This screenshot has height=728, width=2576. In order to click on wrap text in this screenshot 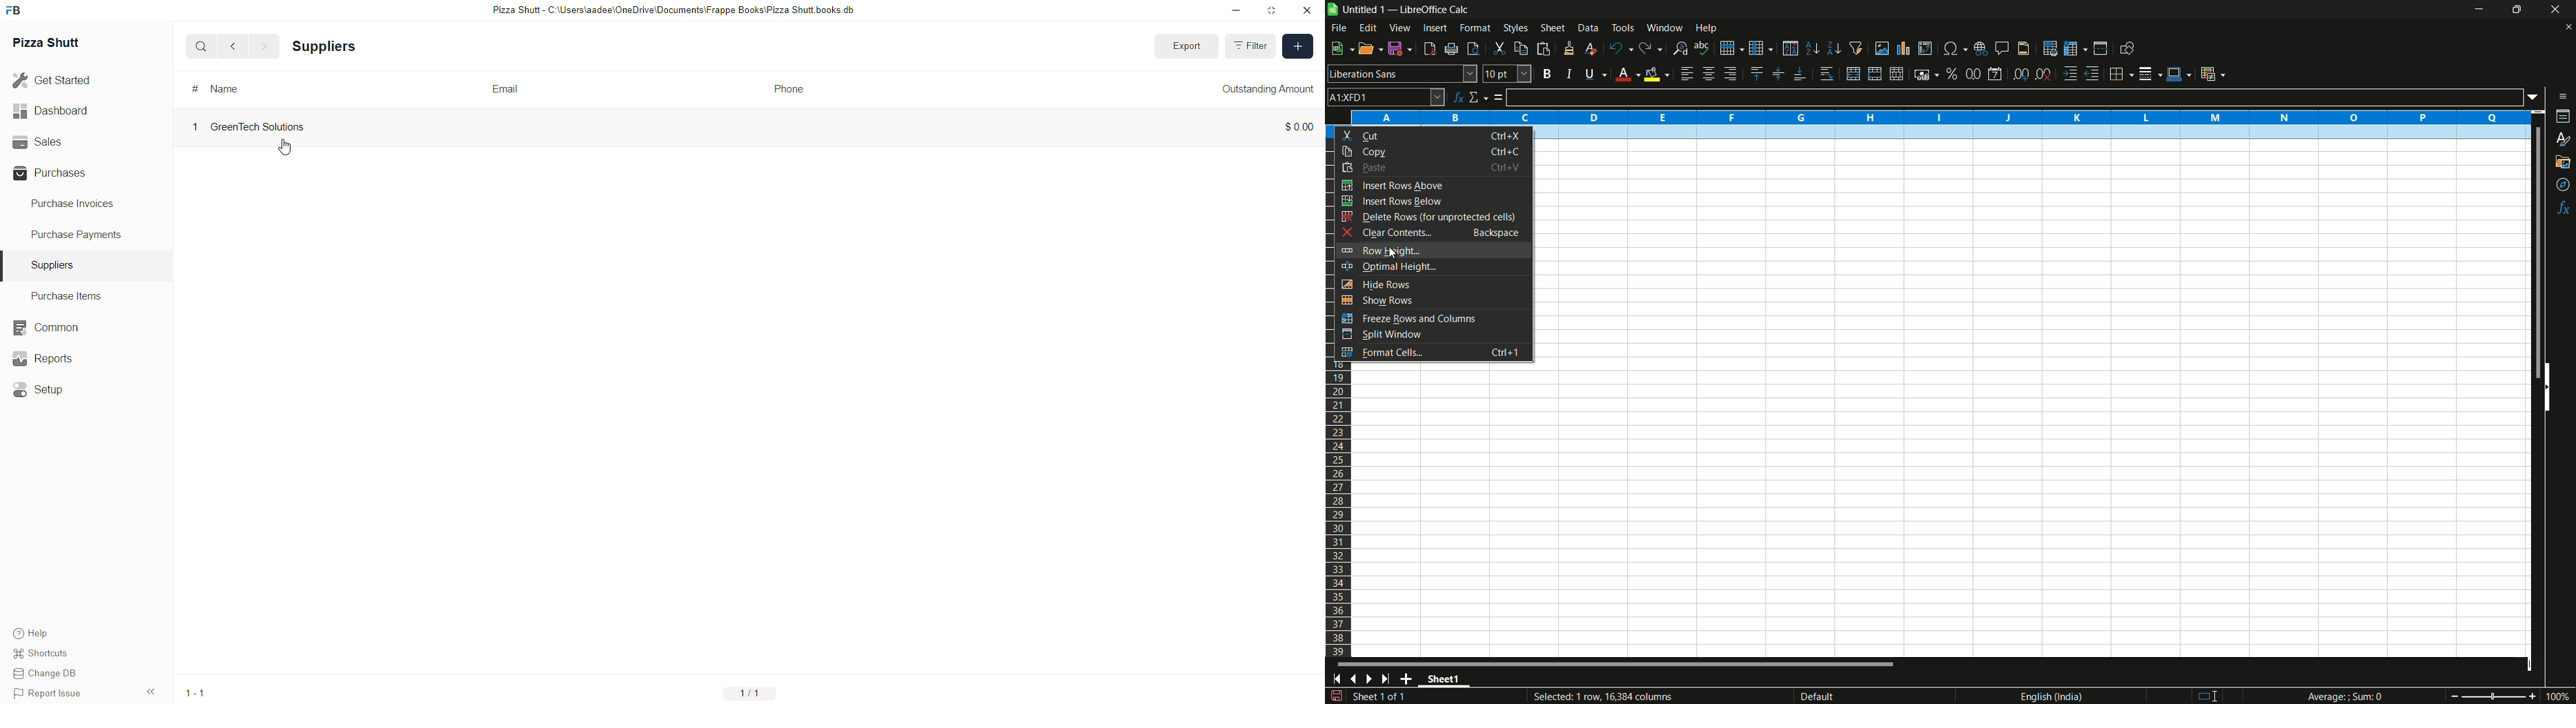, I will do `click(1829, 74)`.